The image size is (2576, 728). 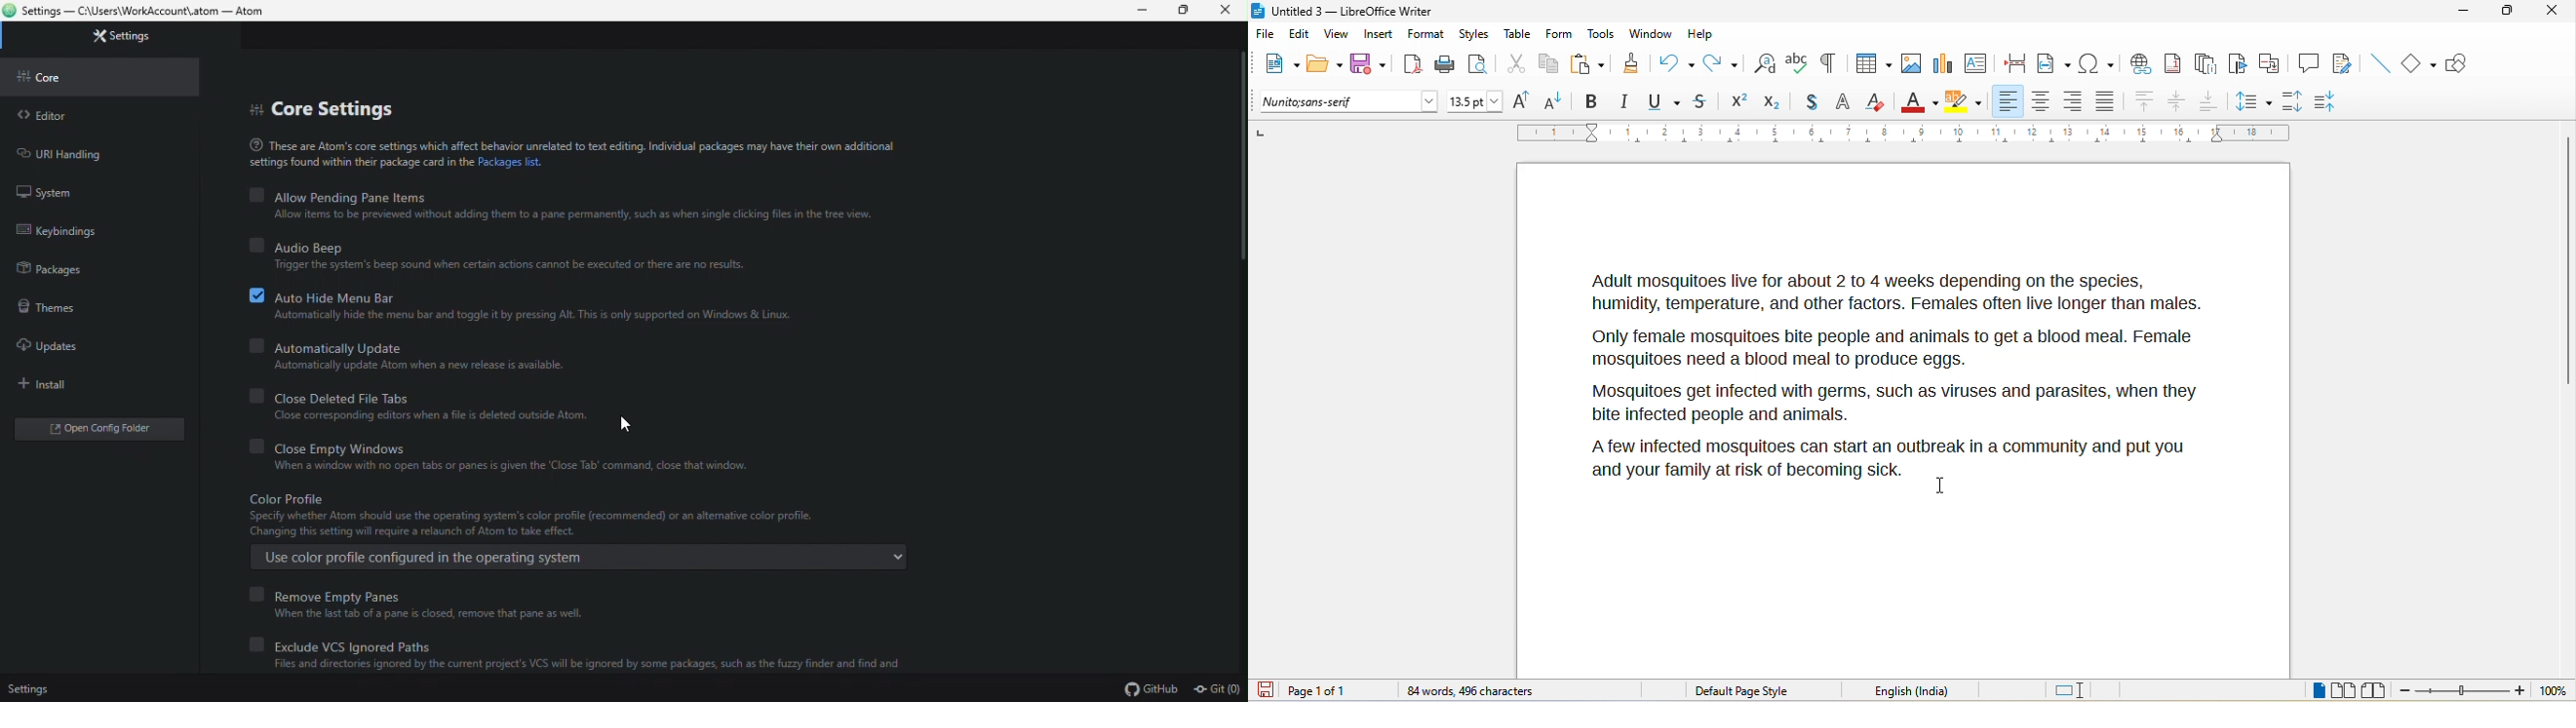 What do you see at coordinates (2054, 62) in the screenshot?
I see `field` at bounding box center [2054, 62].